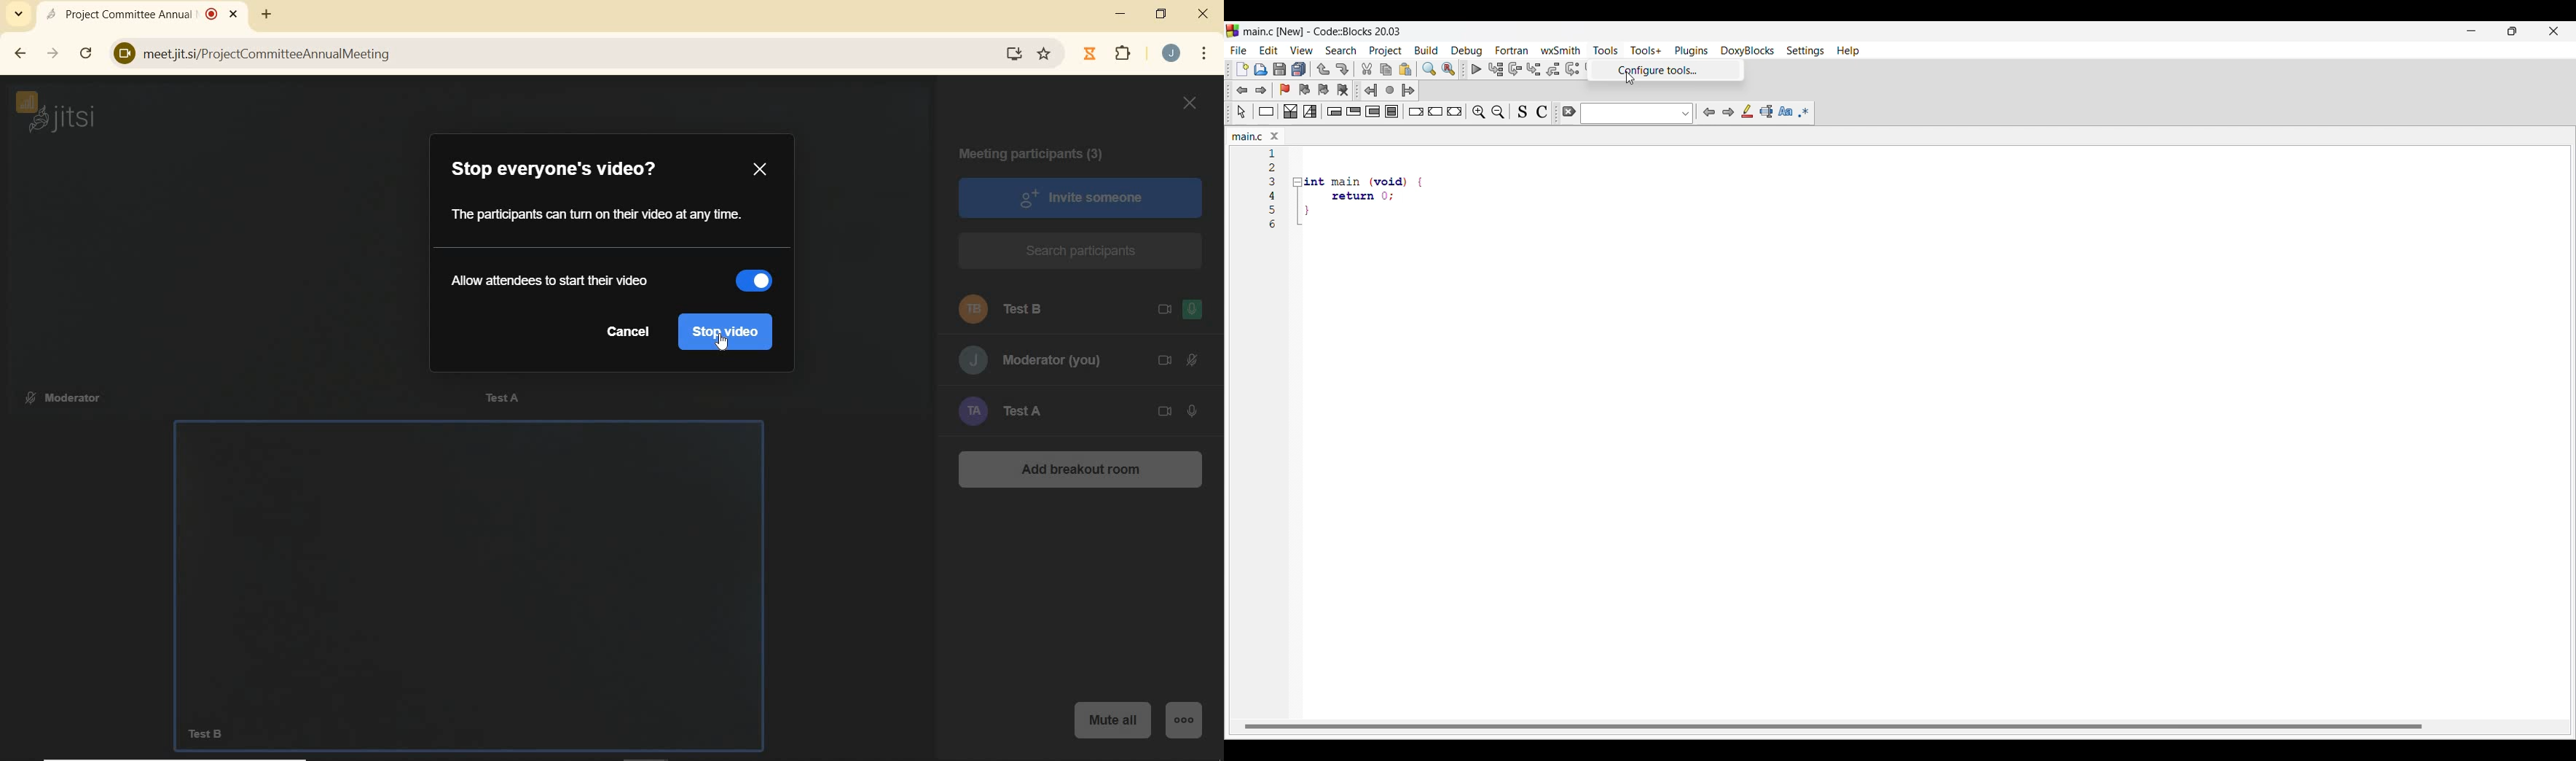 This screenshot has height=784, width=2576. I want to click on FORWARD, so click(54, 55).